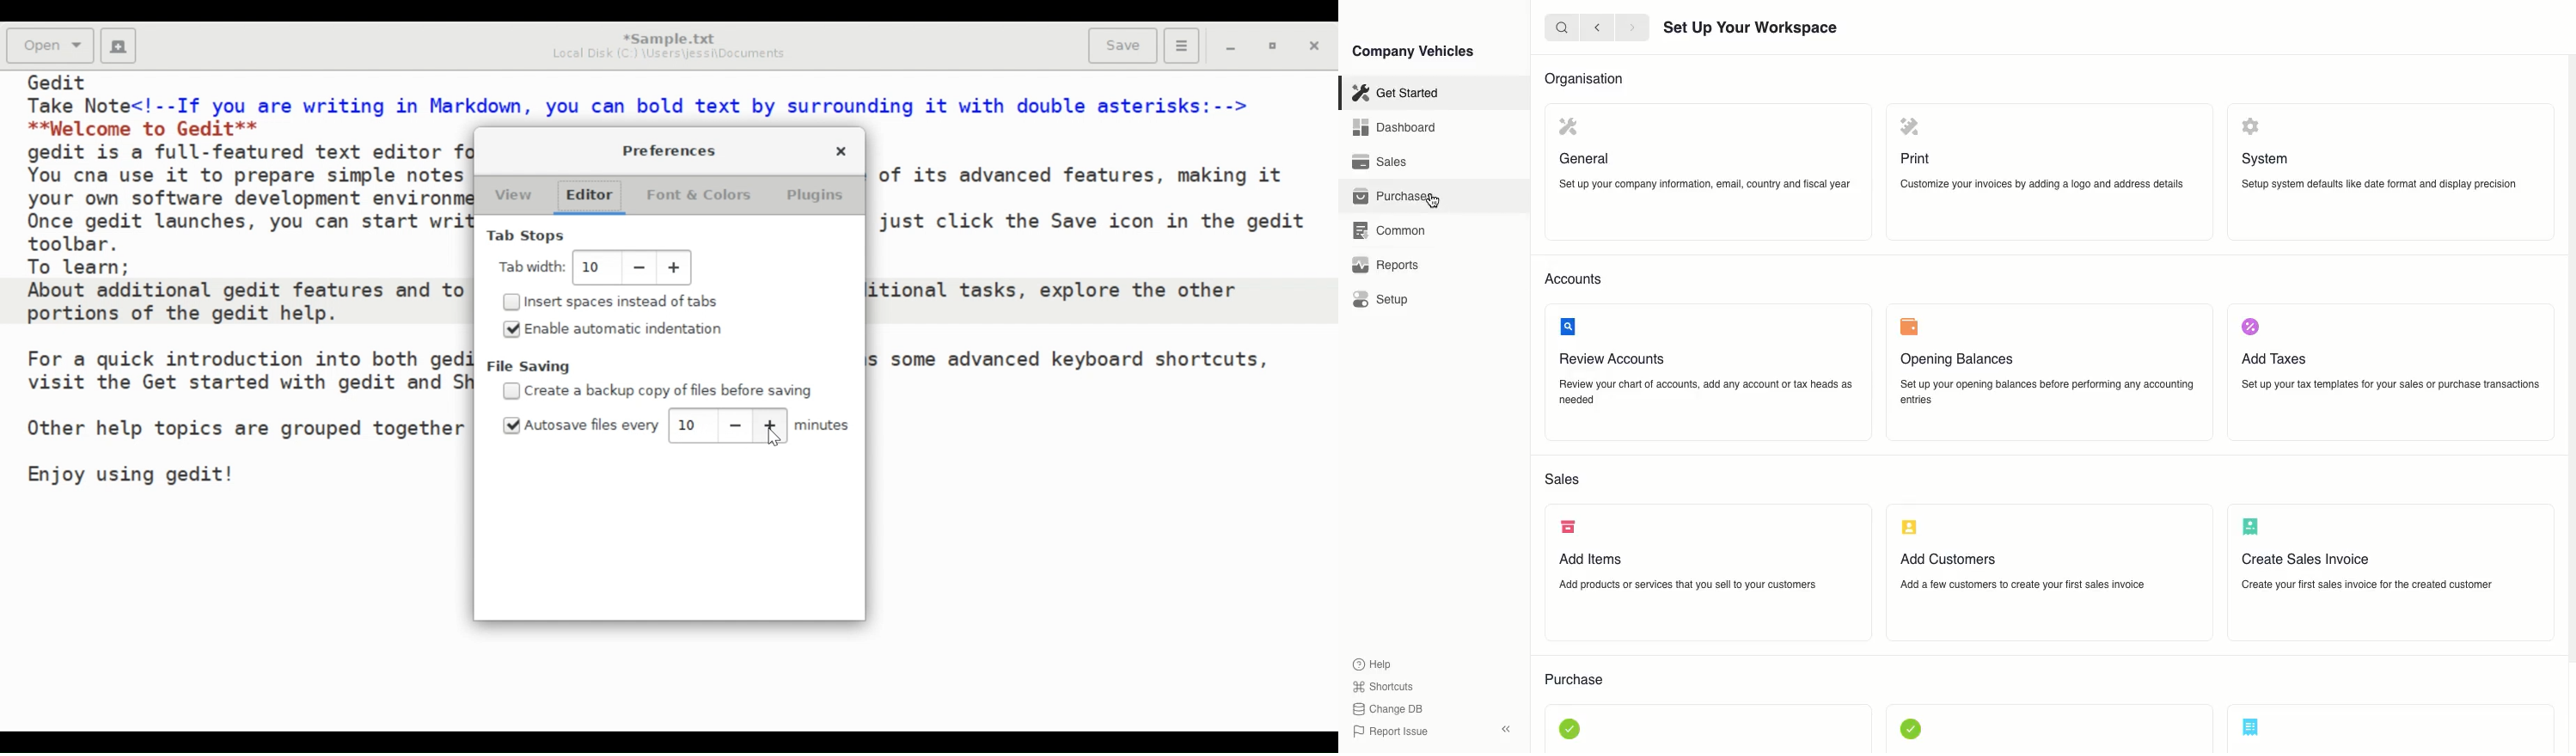 This screenshot has height=756, width=2576. Describe the element at coordinates (1437, 200) in the screenshot. I see `cursor` at that location.